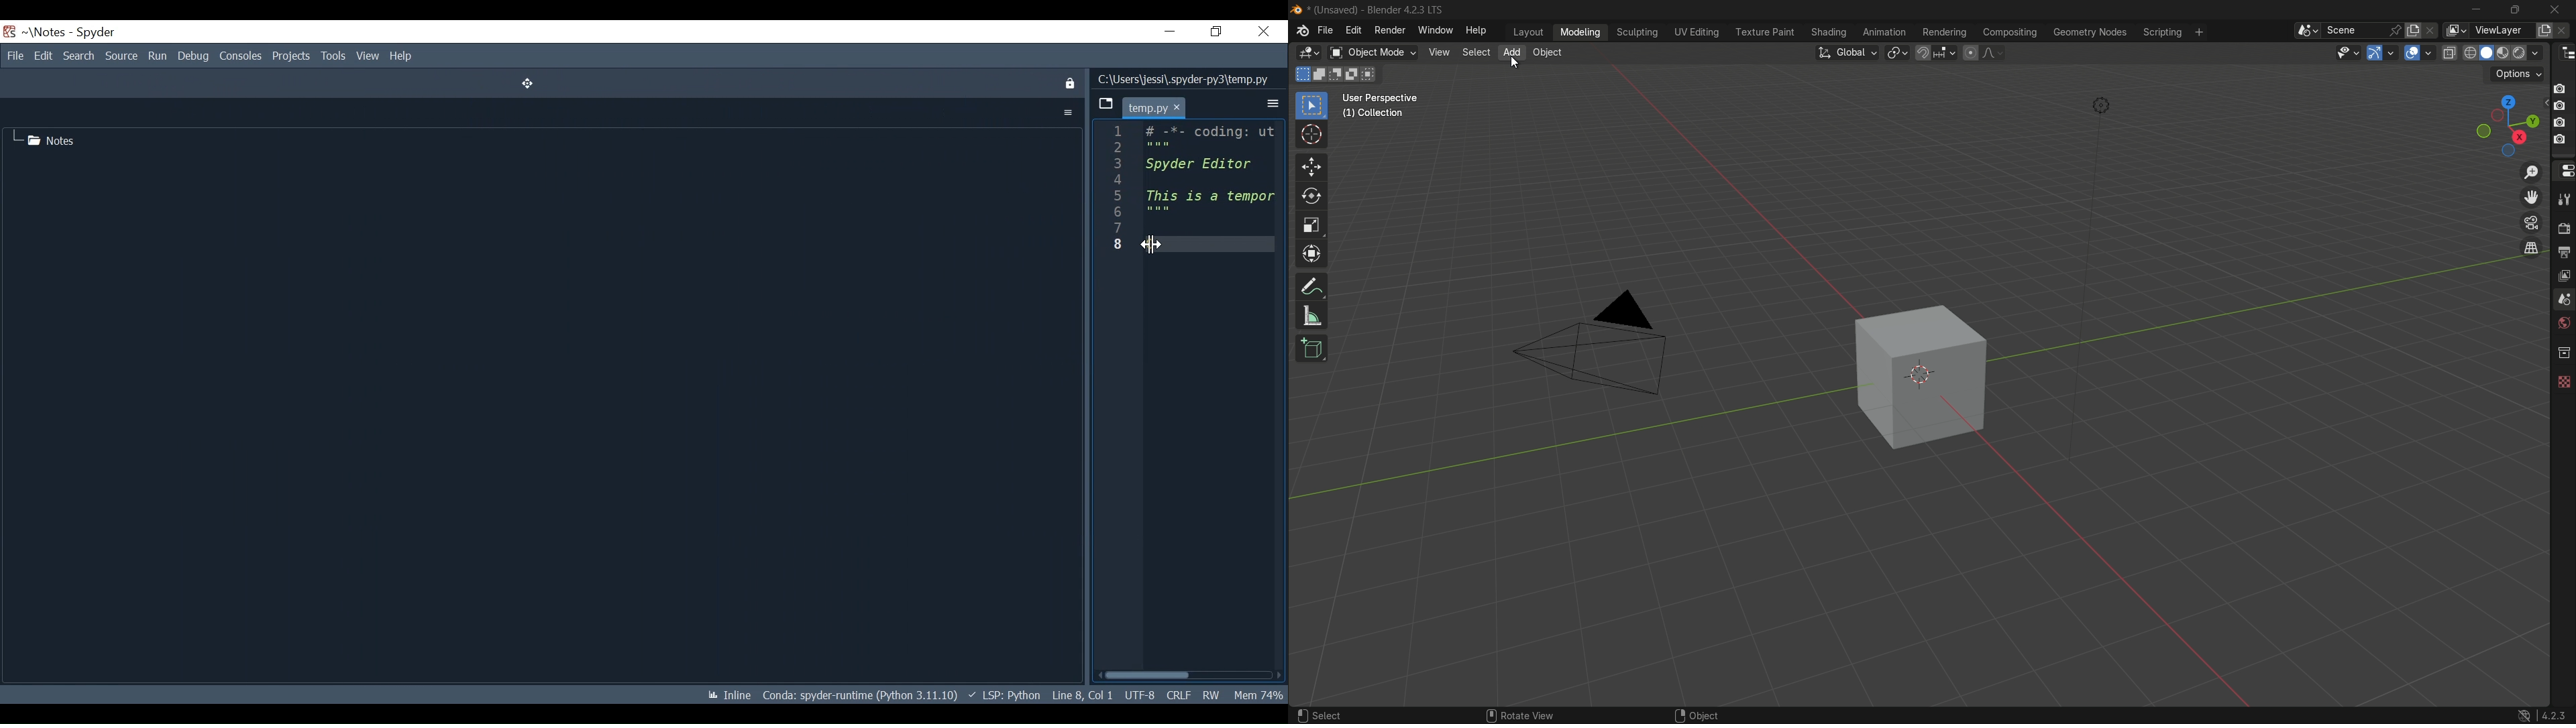  What do you see at coordinates (725, 693) in the screenshot?
I see `Inline` at bounding box center [725, 693].